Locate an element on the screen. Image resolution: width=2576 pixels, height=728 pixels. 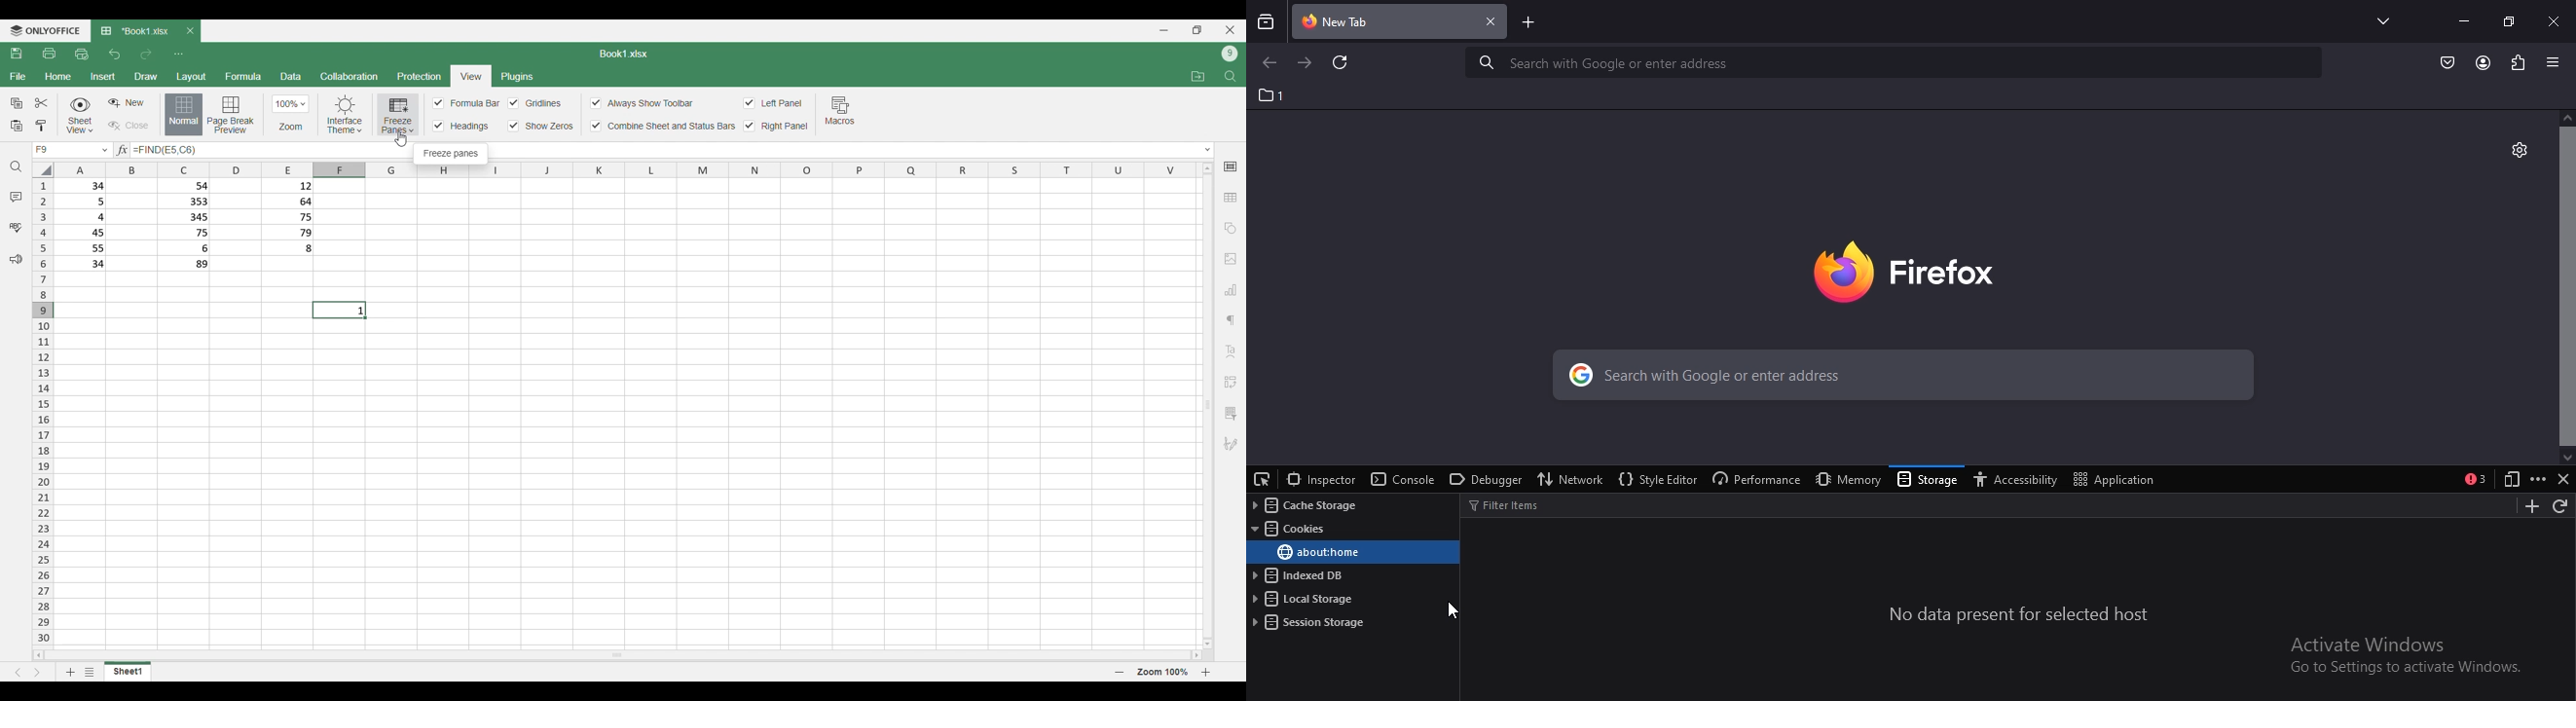
debugger is located at coordinates (1483, 481).